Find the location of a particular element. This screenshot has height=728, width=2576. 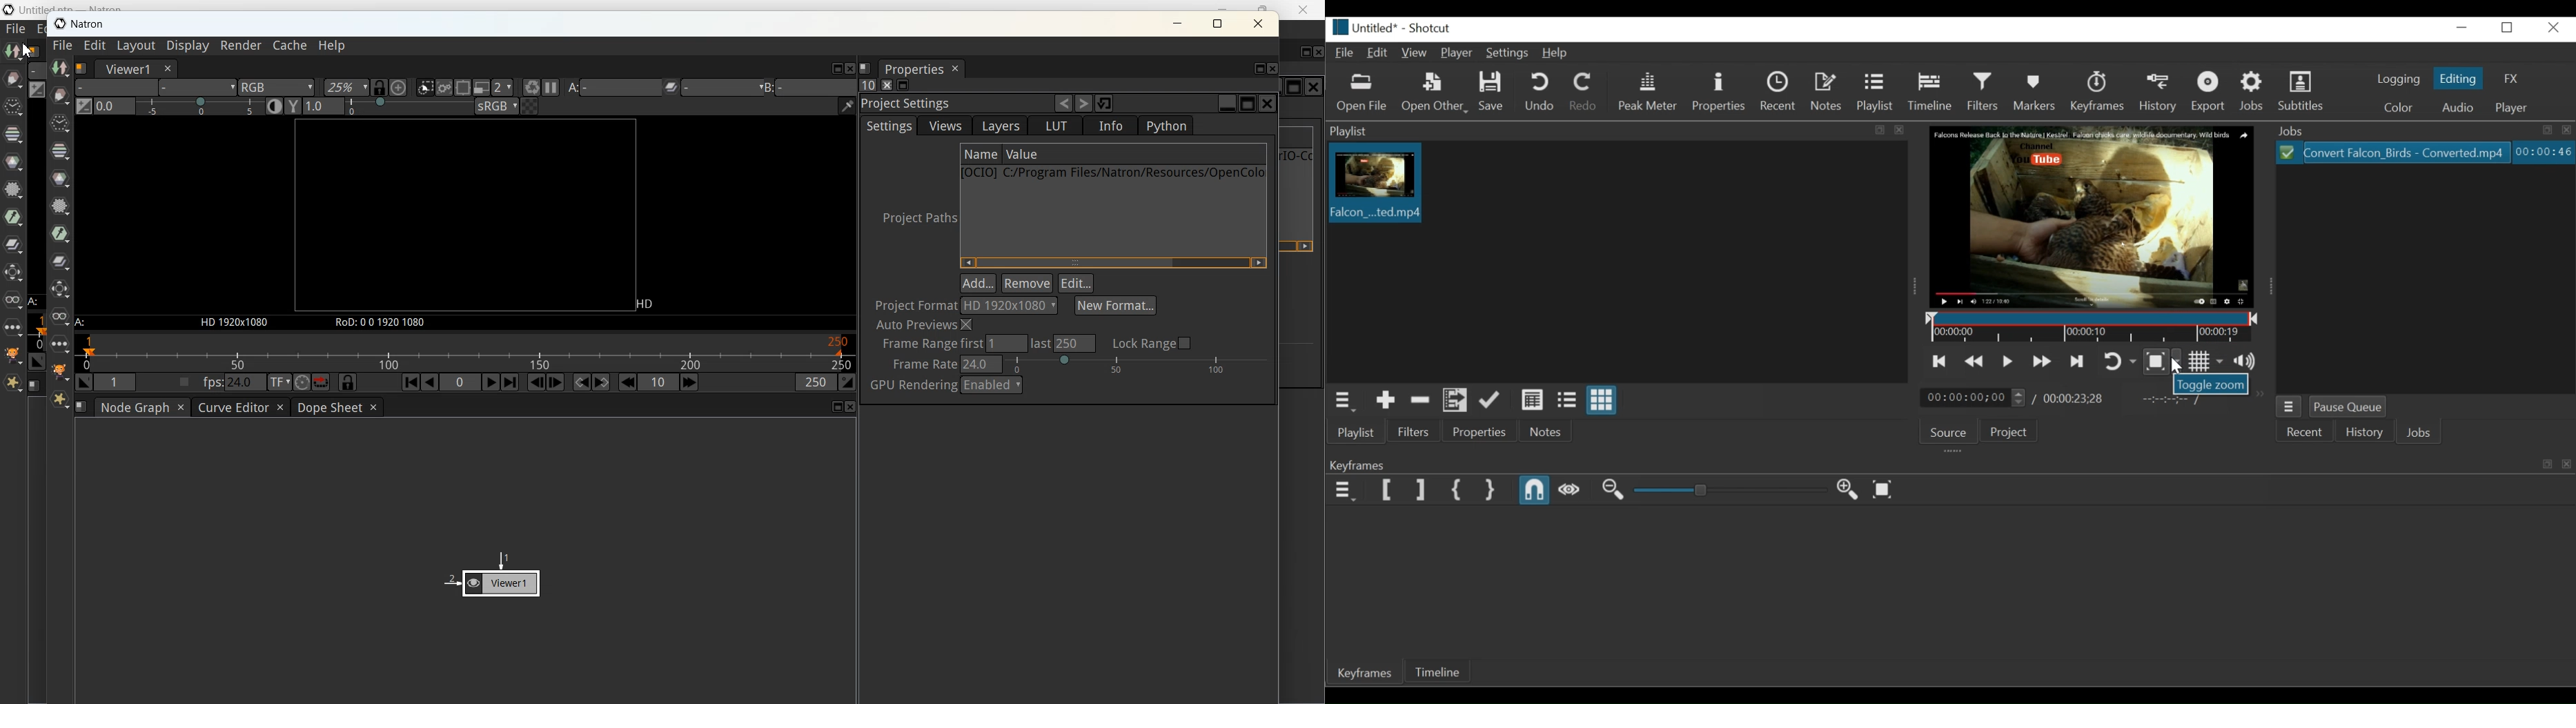

Remove cut is located at coordinates (1421, 400).